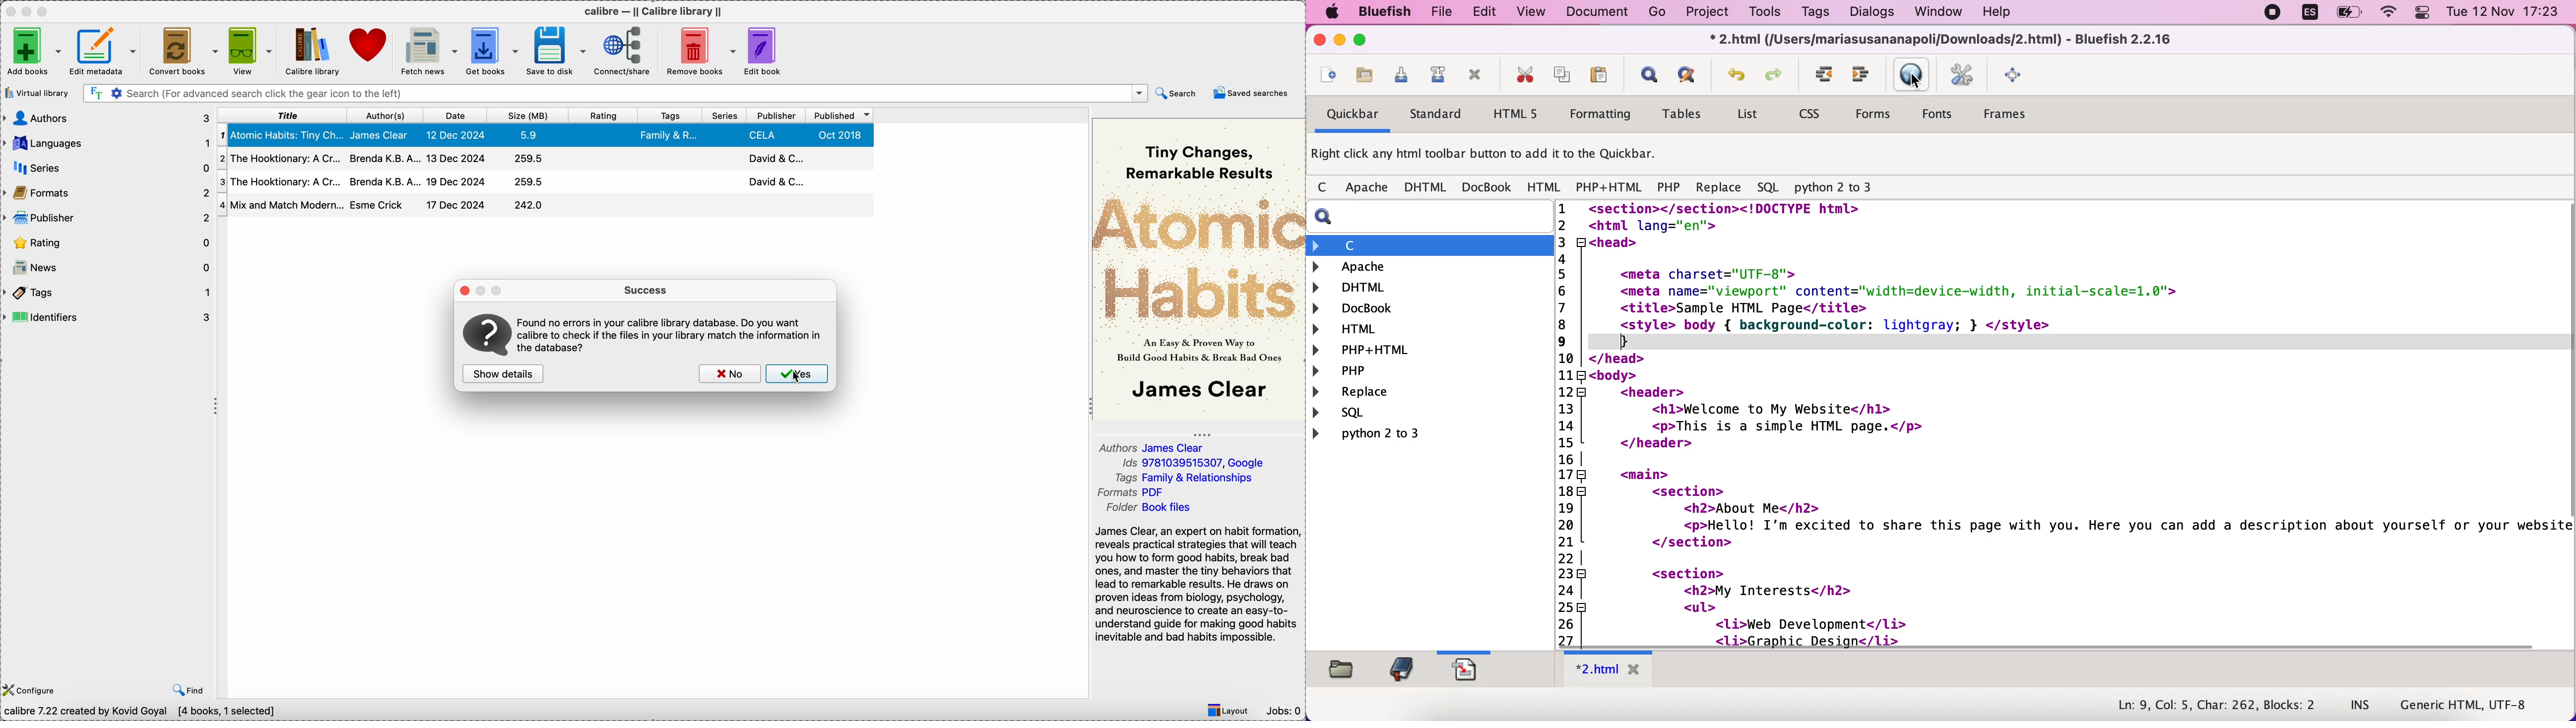 The image size is (2576, 728). Describe the element at coordinates (1336, 12) in the screenshot. I see `mac logo` at that location.